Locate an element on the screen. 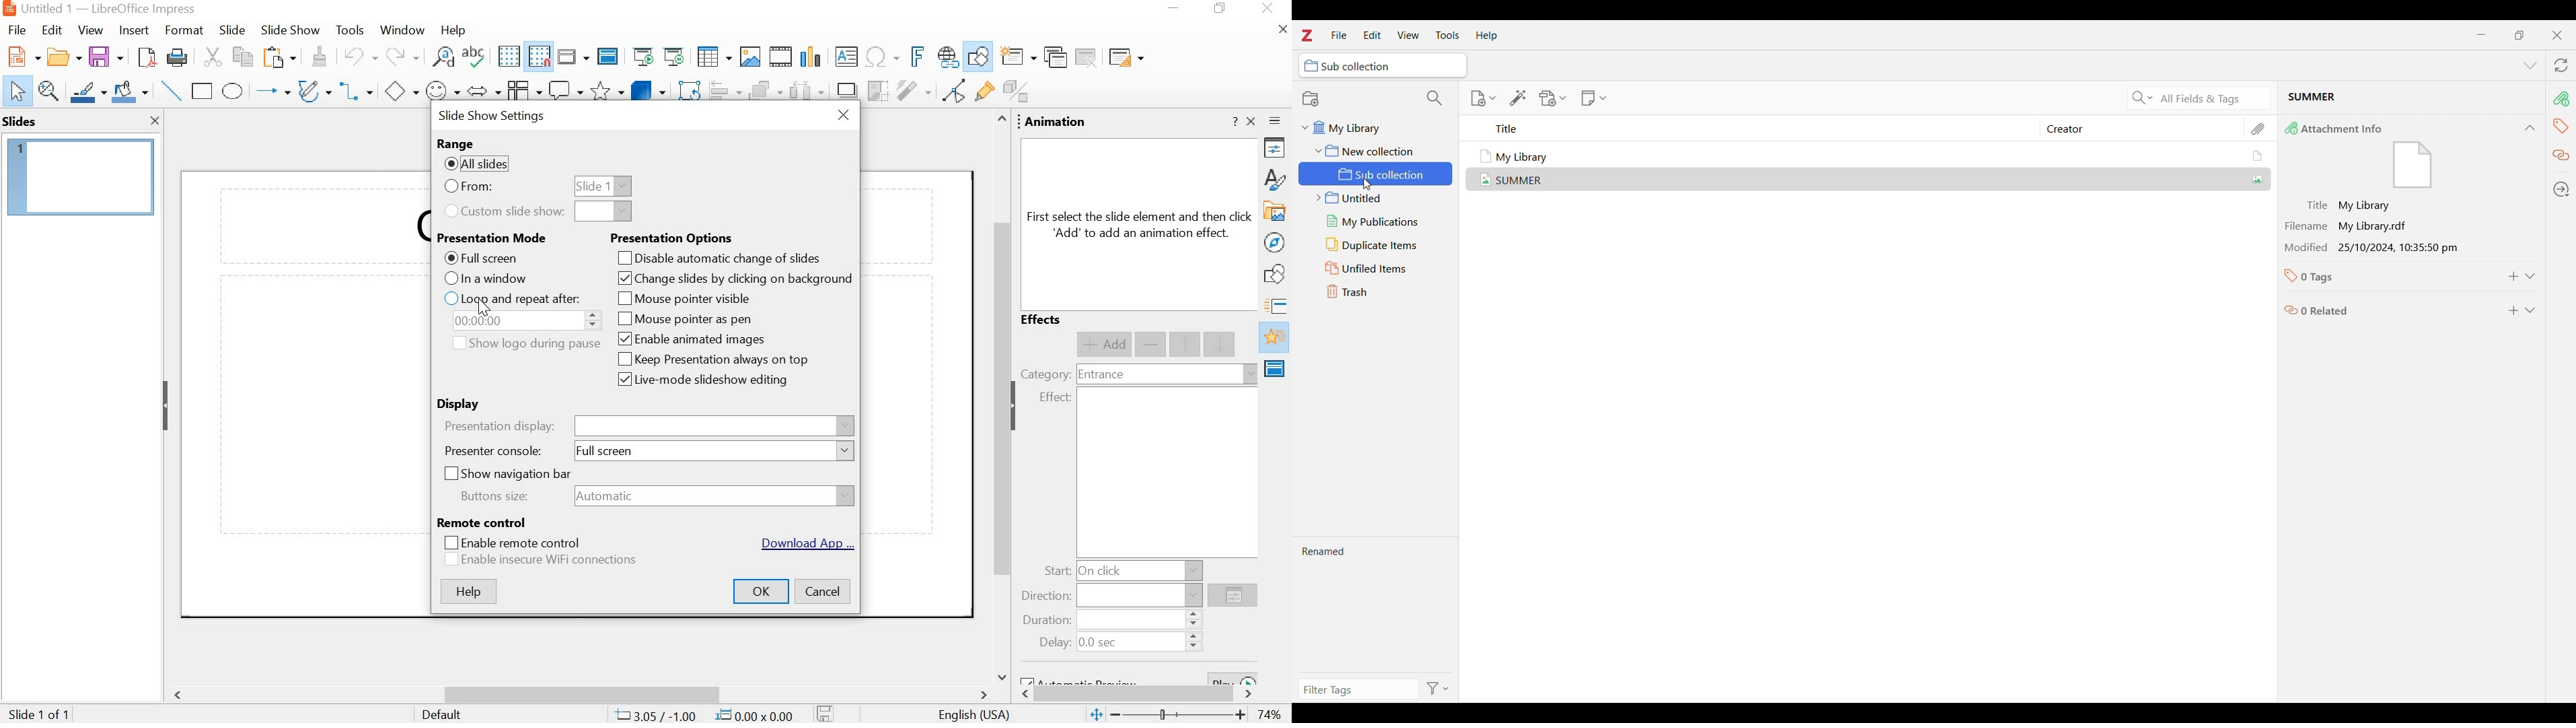 This screenshot has height=728, width=2576. paste is located at coordinates (278, 59).